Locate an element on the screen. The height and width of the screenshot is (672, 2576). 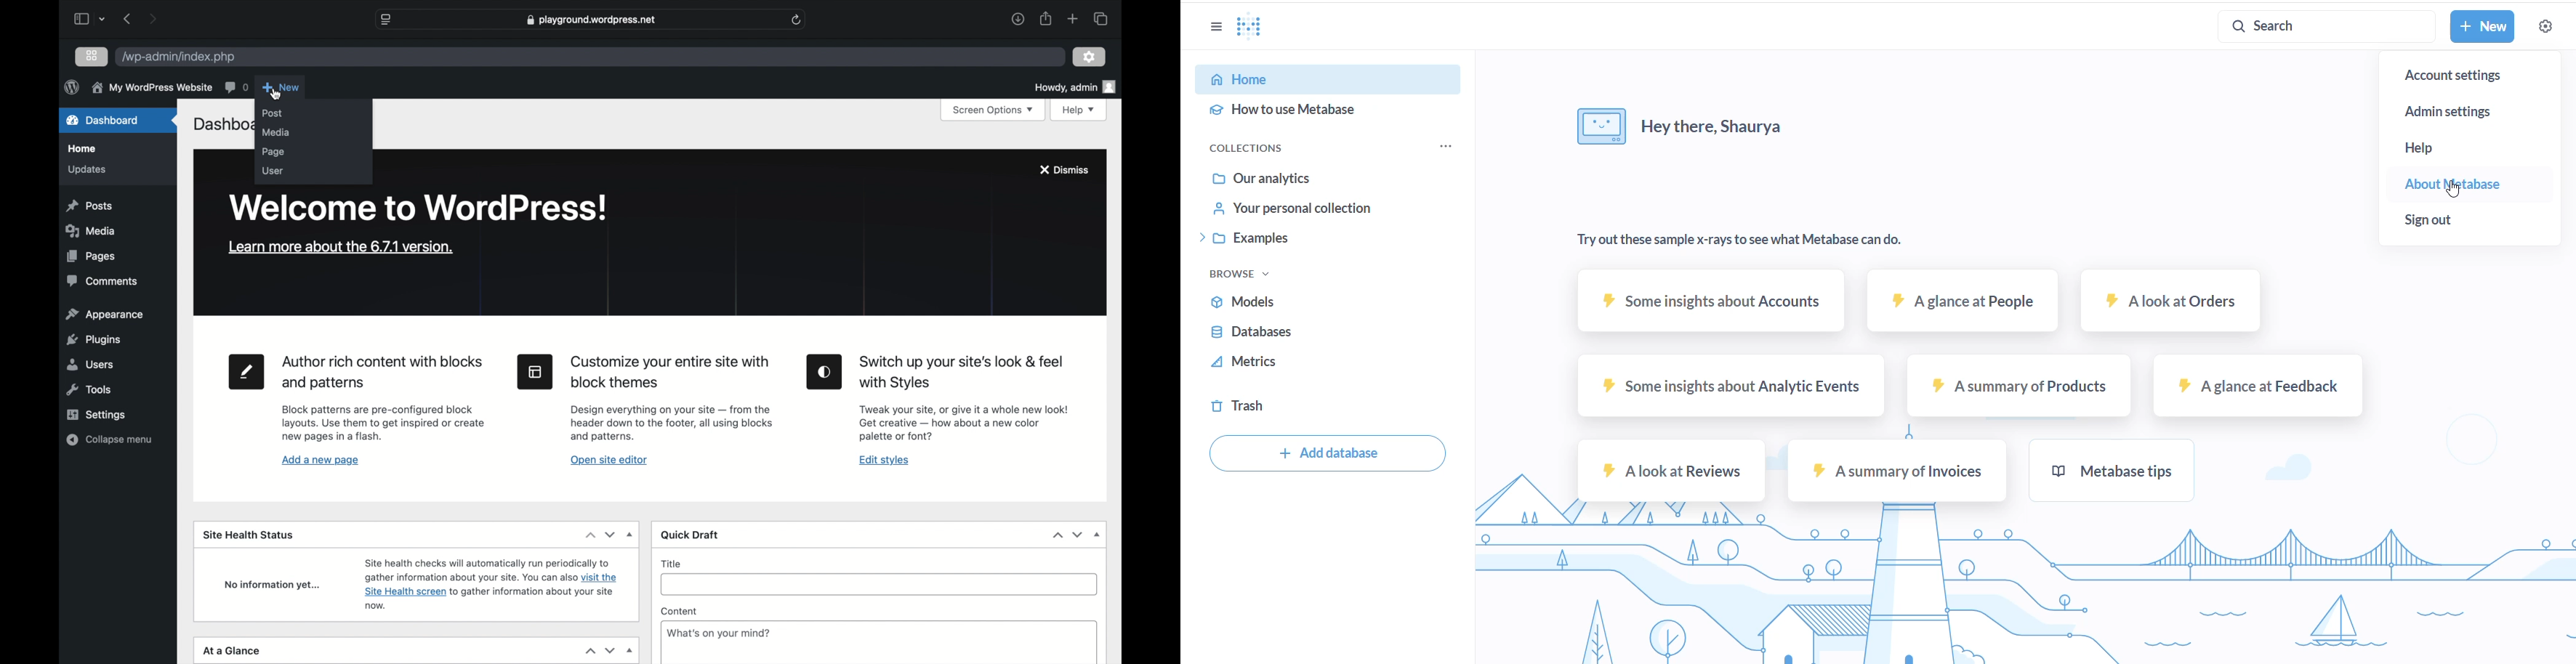
Site health check information is located at coordinates (490, 583).